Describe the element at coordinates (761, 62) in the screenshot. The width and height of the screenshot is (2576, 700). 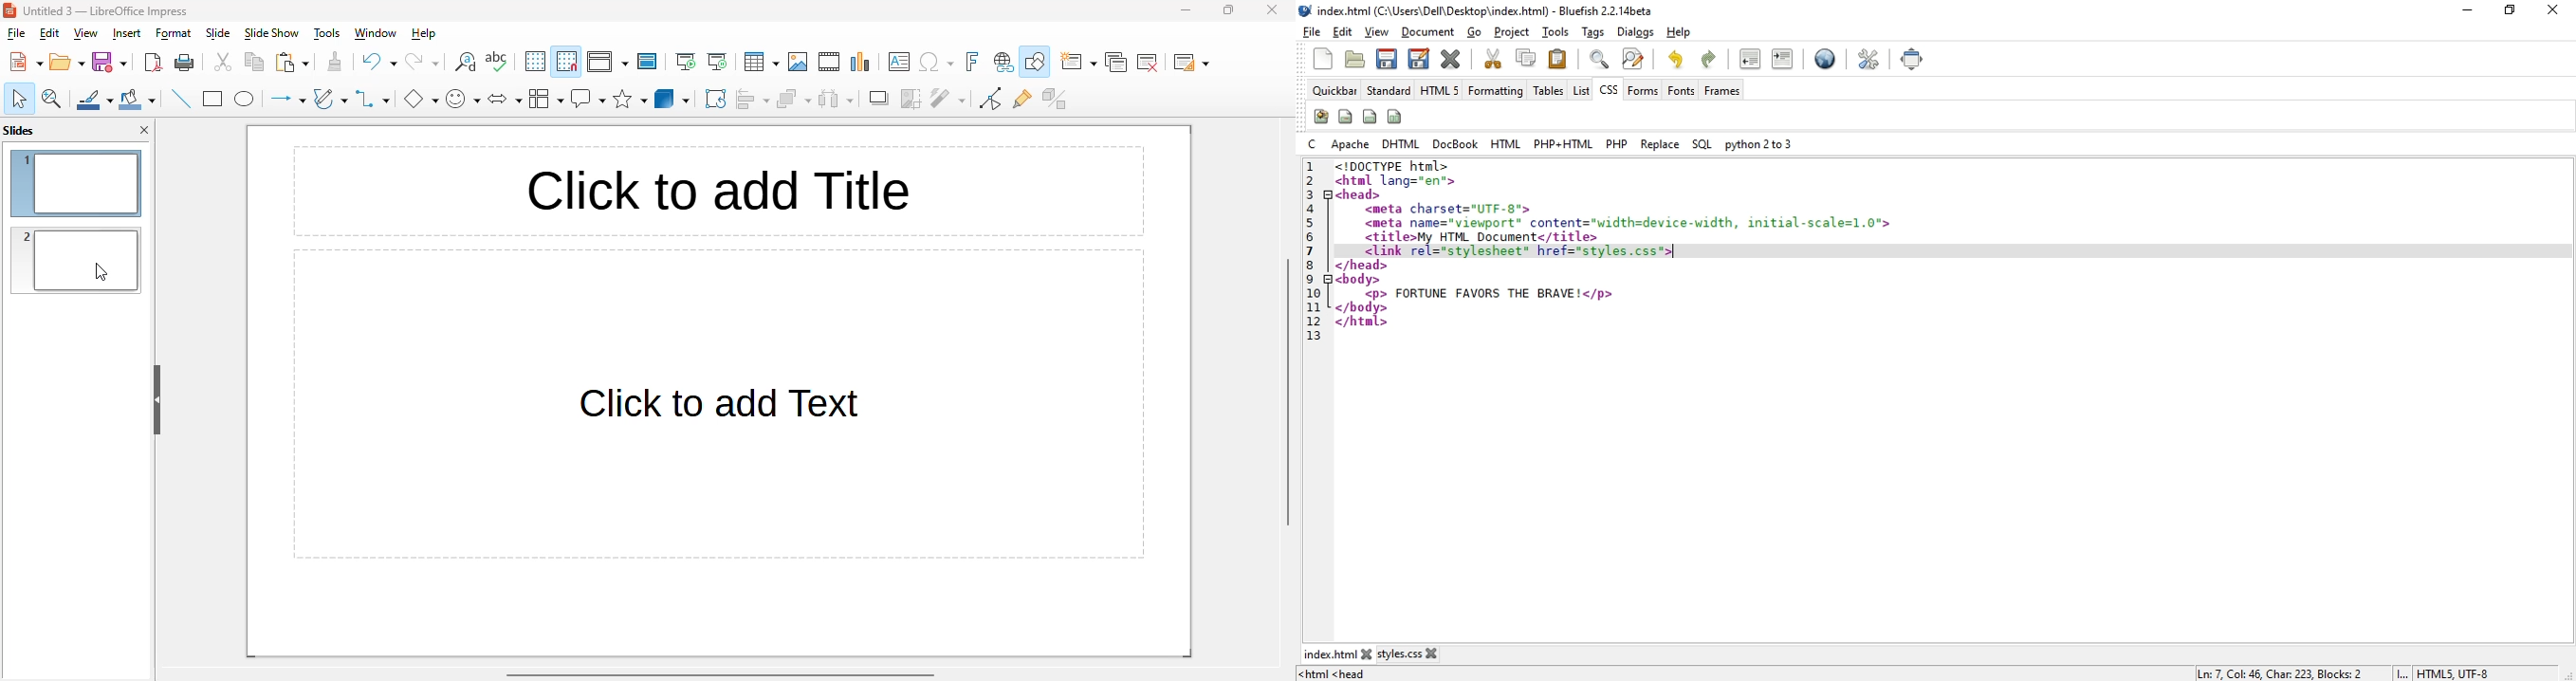
I see `table` at that location.